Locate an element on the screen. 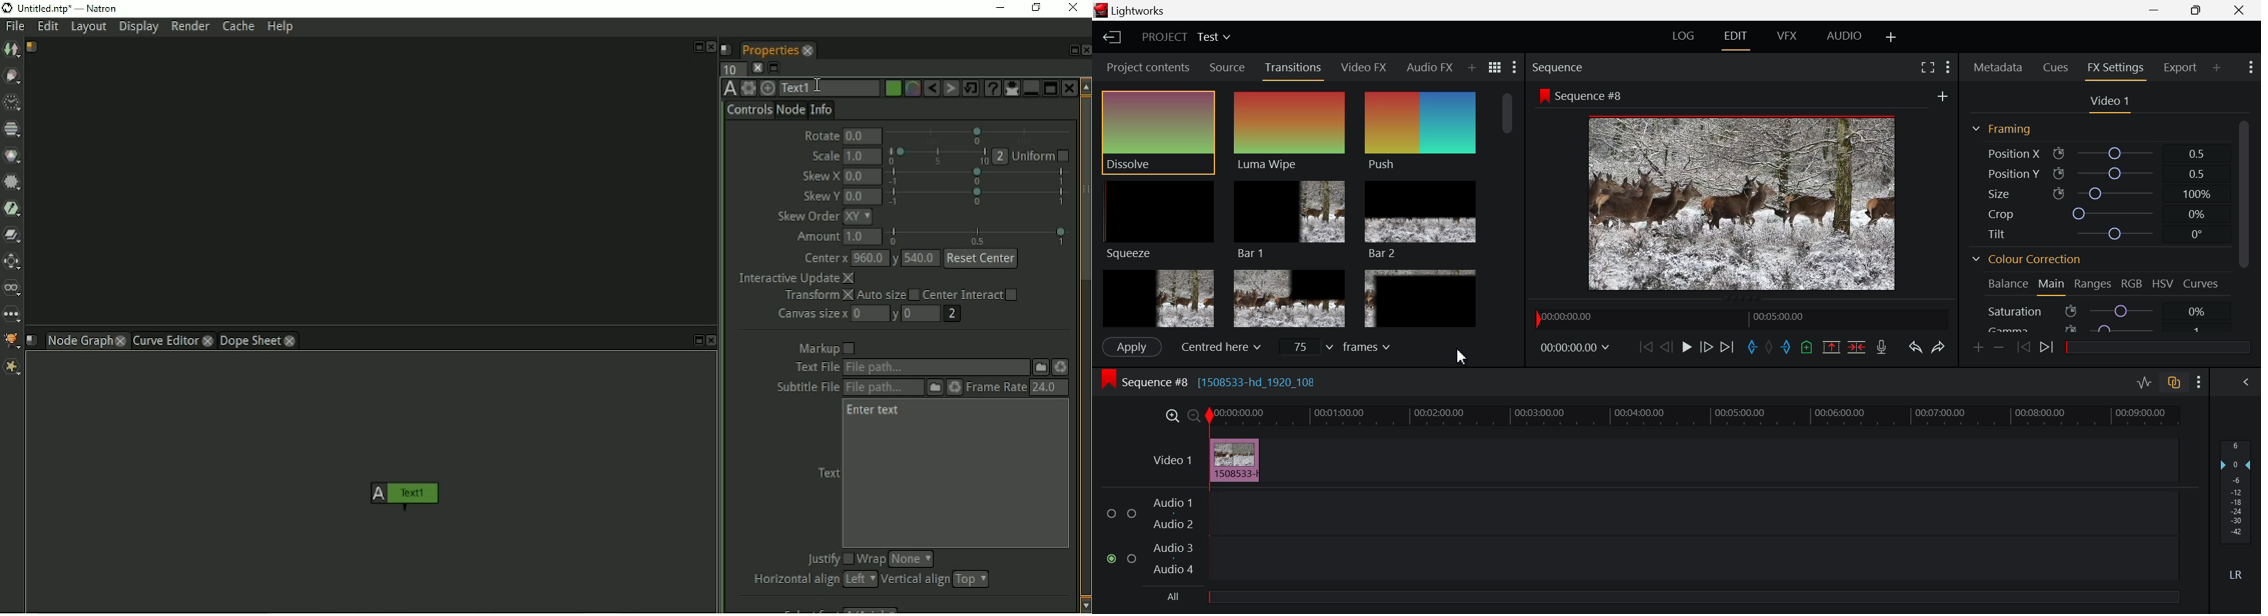 Image resolution: width=2268 pixels, height=616 pixels. Scroll Bar is located at coordinates (2248, 222).